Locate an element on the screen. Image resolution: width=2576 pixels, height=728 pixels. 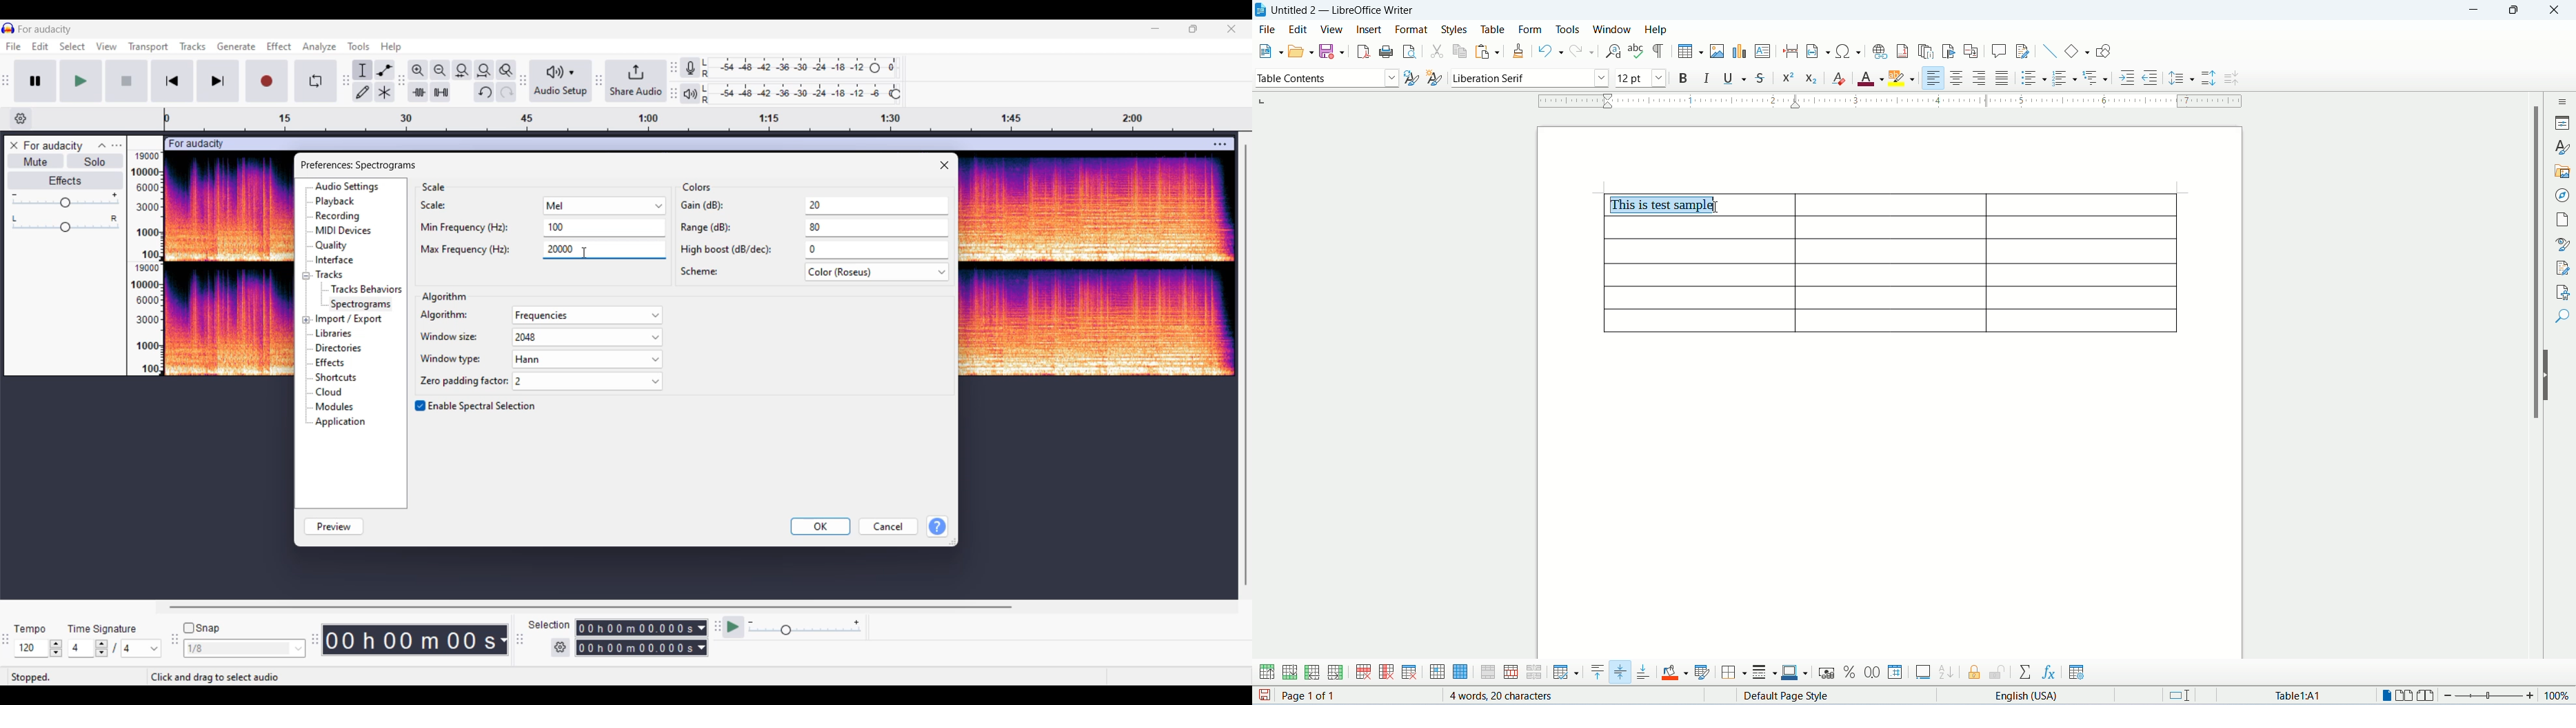
cloud is located at coordinates (334, 393).